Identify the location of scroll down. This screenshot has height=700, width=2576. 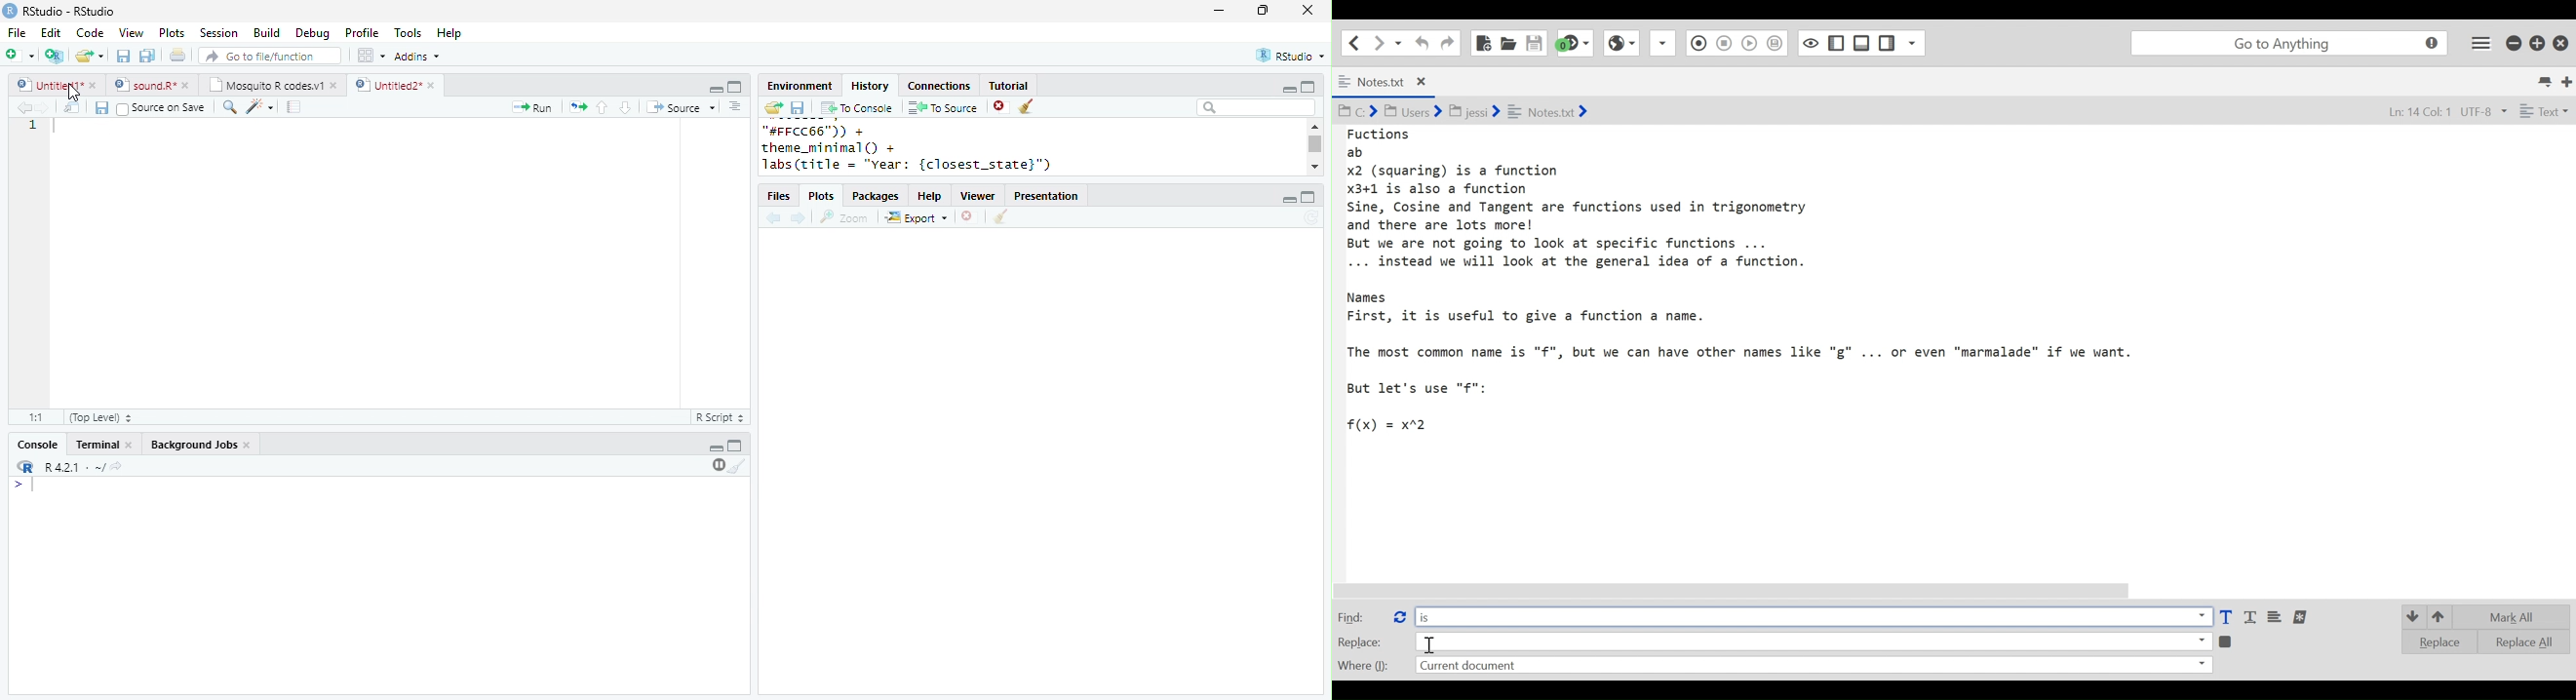
(1314, 166).